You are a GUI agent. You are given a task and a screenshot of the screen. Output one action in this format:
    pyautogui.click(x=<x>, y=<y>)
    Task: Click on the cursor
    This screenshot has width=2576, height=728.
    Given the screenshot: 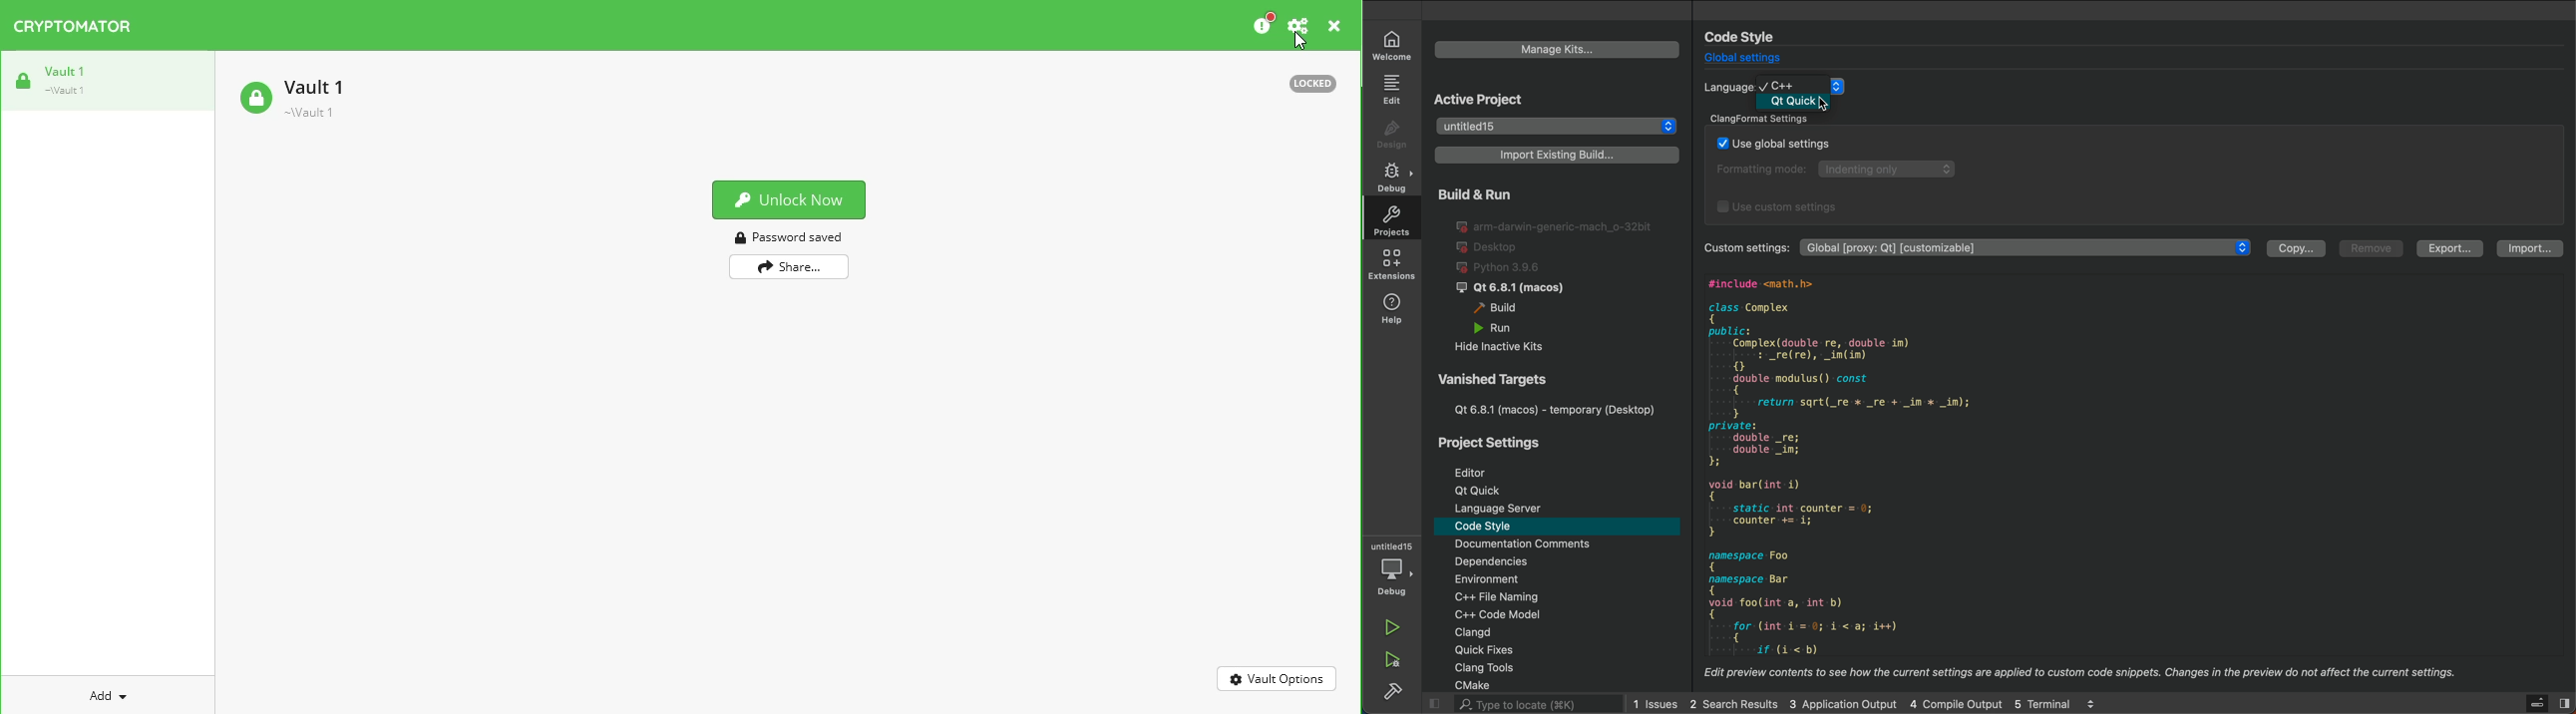 What is the action you would take?
    pyautogui.click(x=1822, y=104)
    